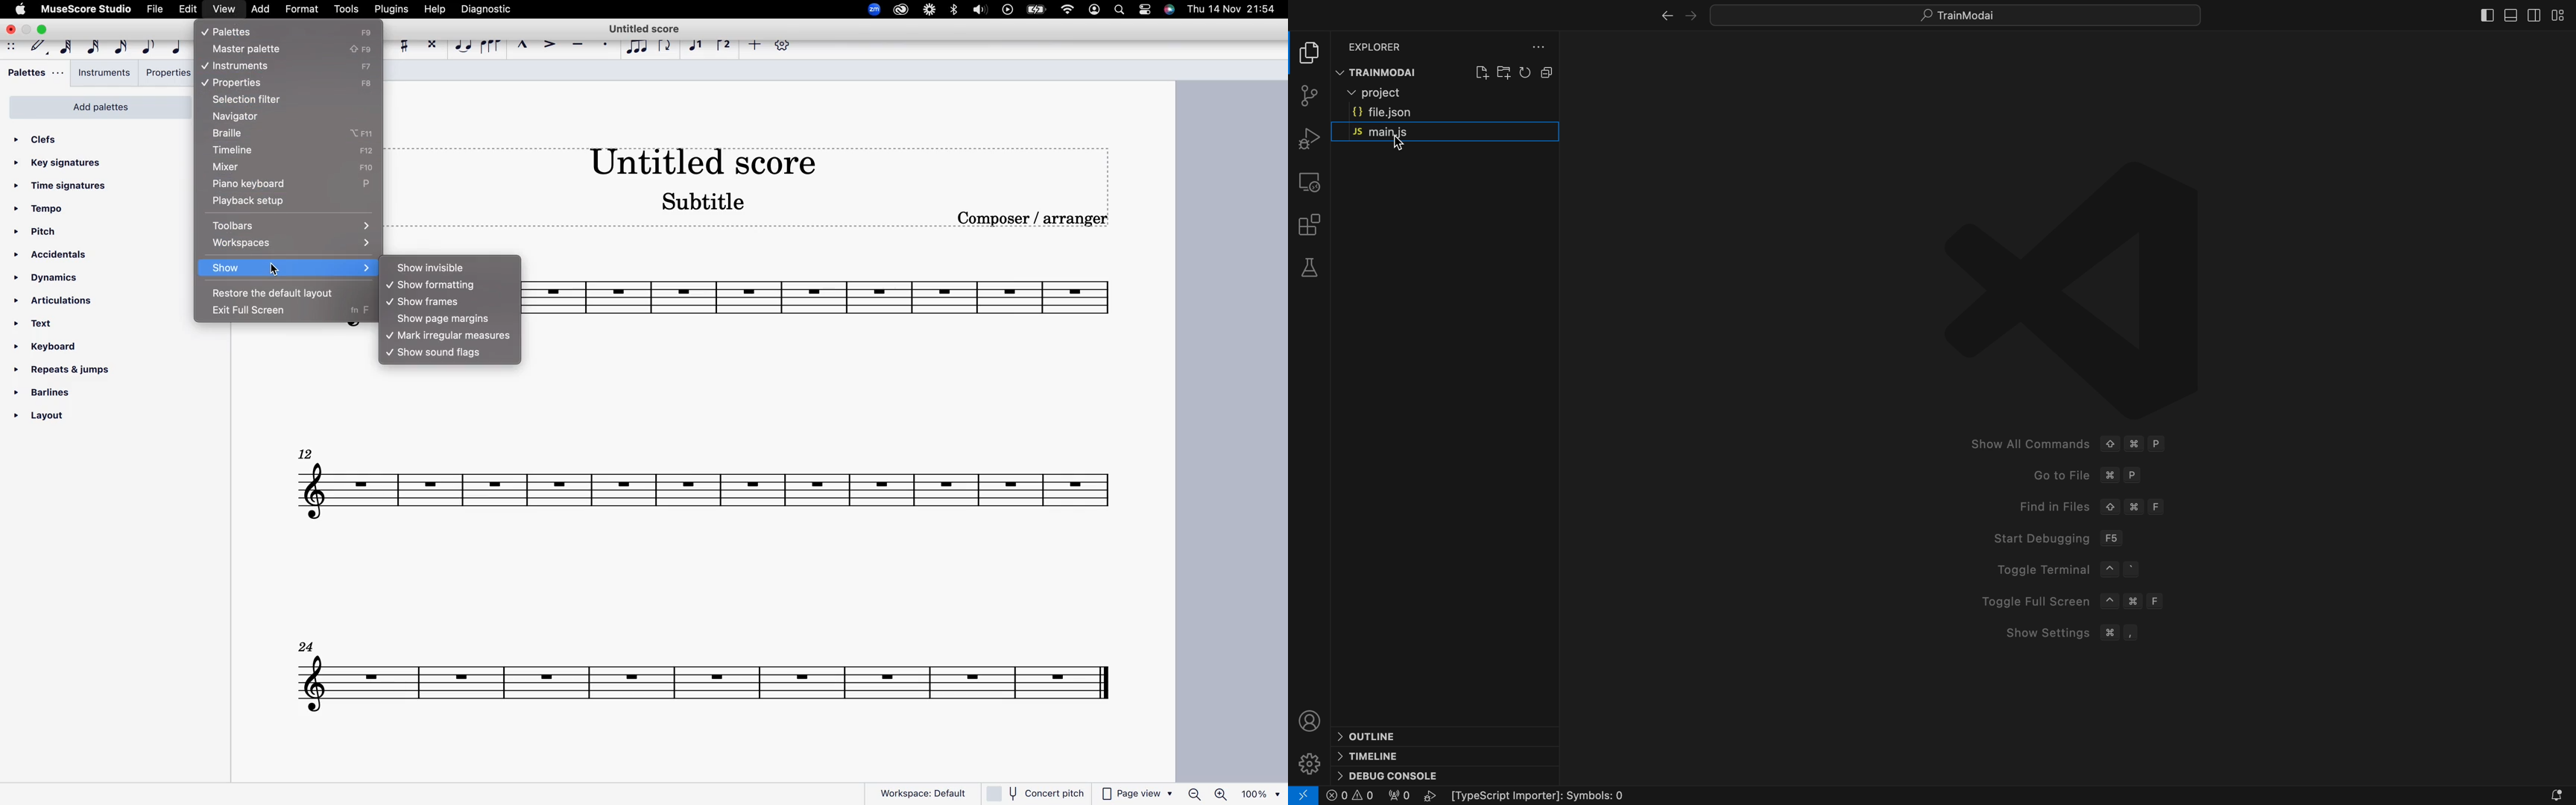 The width and height of the screenshot is (2576, 812). I want to click on wifi, so click(1067, 9).